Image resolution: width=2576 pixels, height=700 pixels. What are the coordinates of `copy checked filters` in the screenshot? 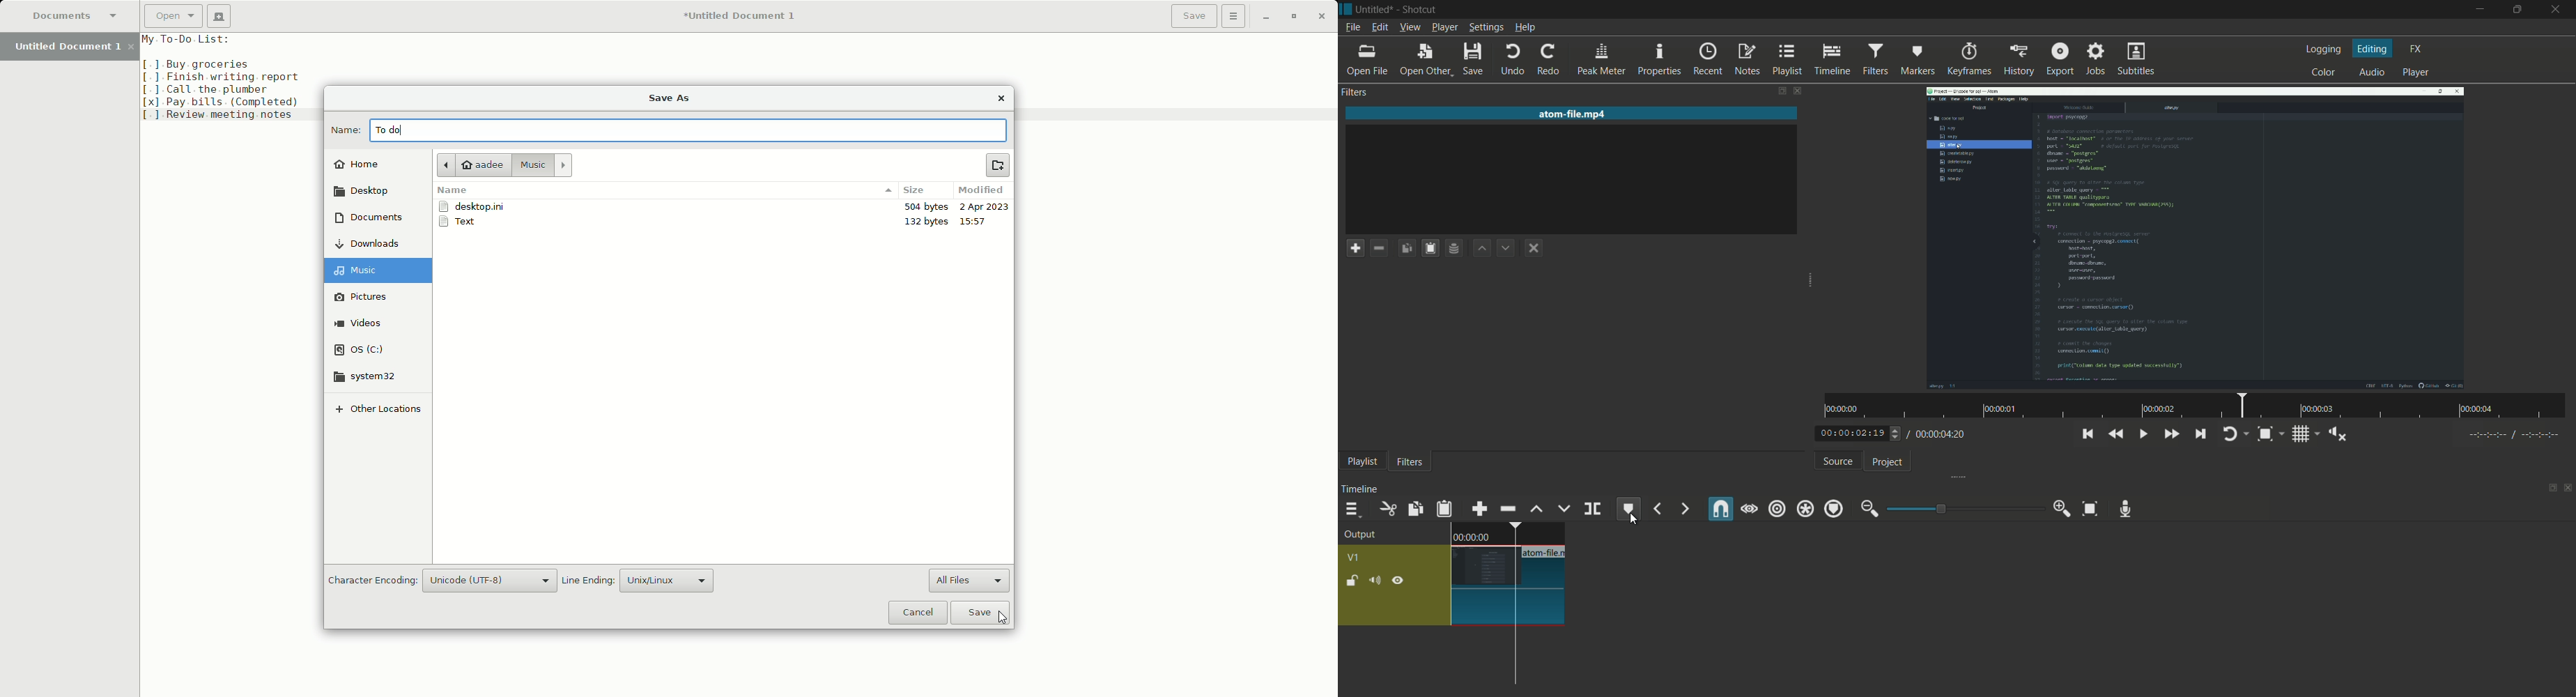 It's located at (1429, 248).